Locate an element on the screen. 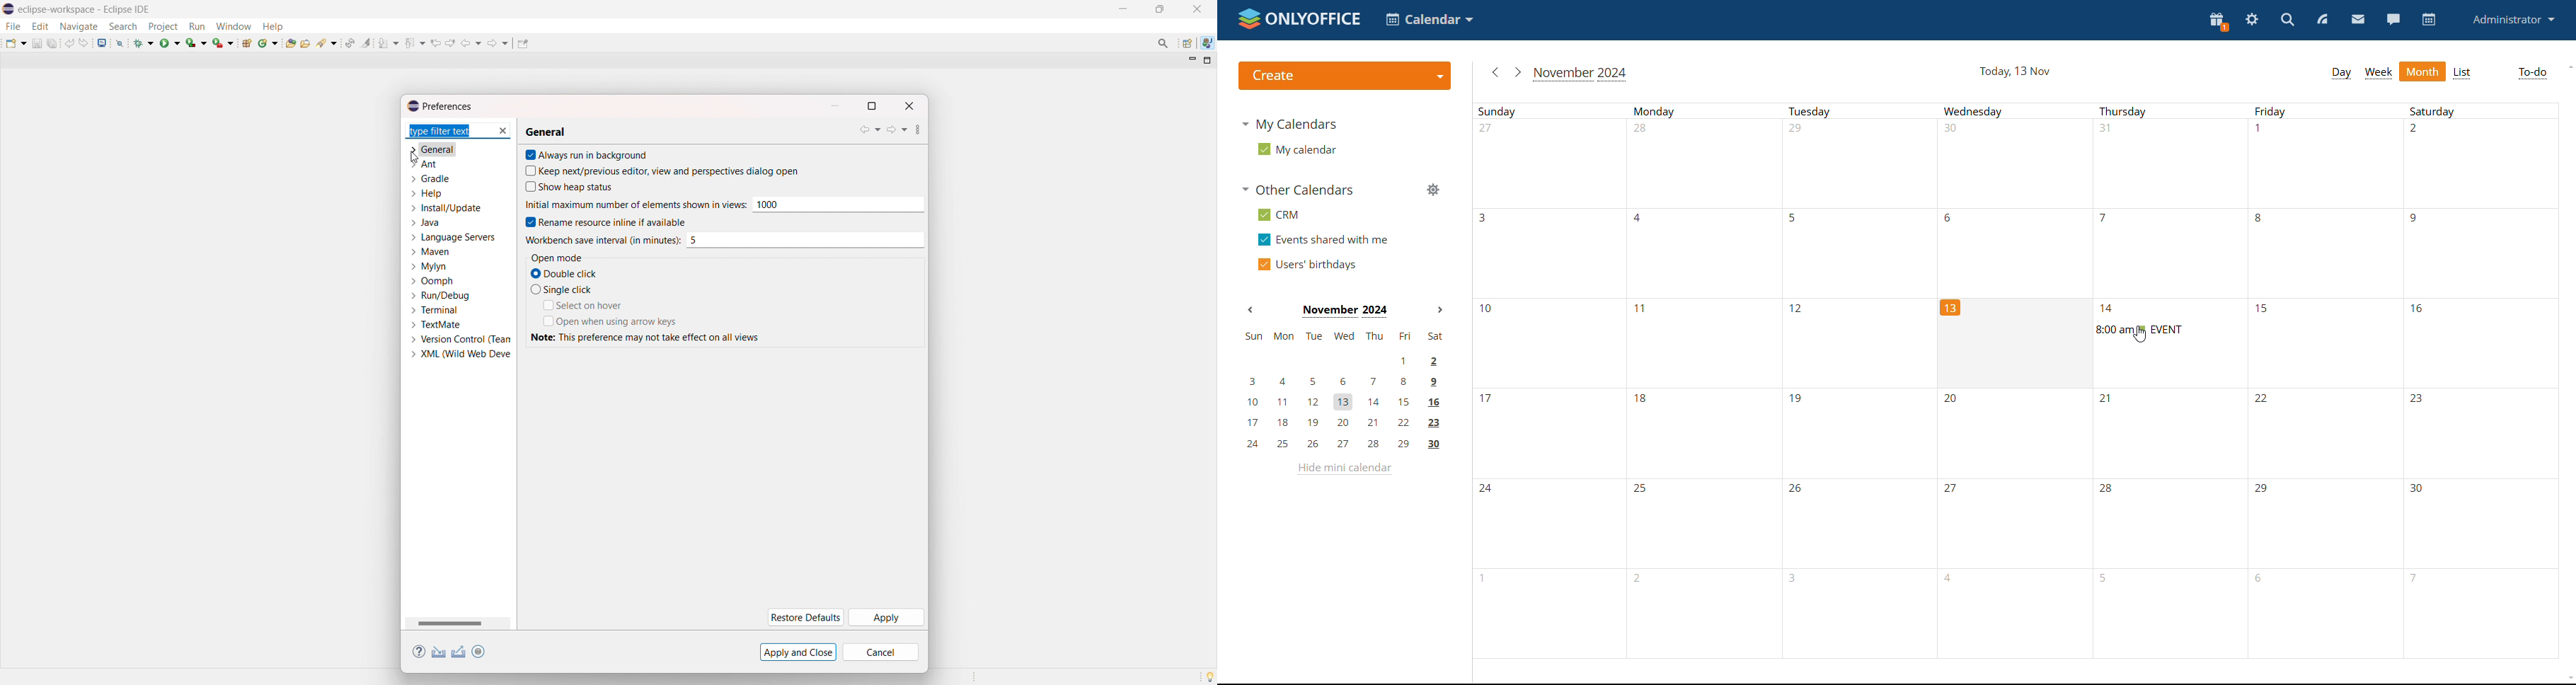 The width and height of the screenshot is (2576, 700). cursor is located at coordinates (635, 204).